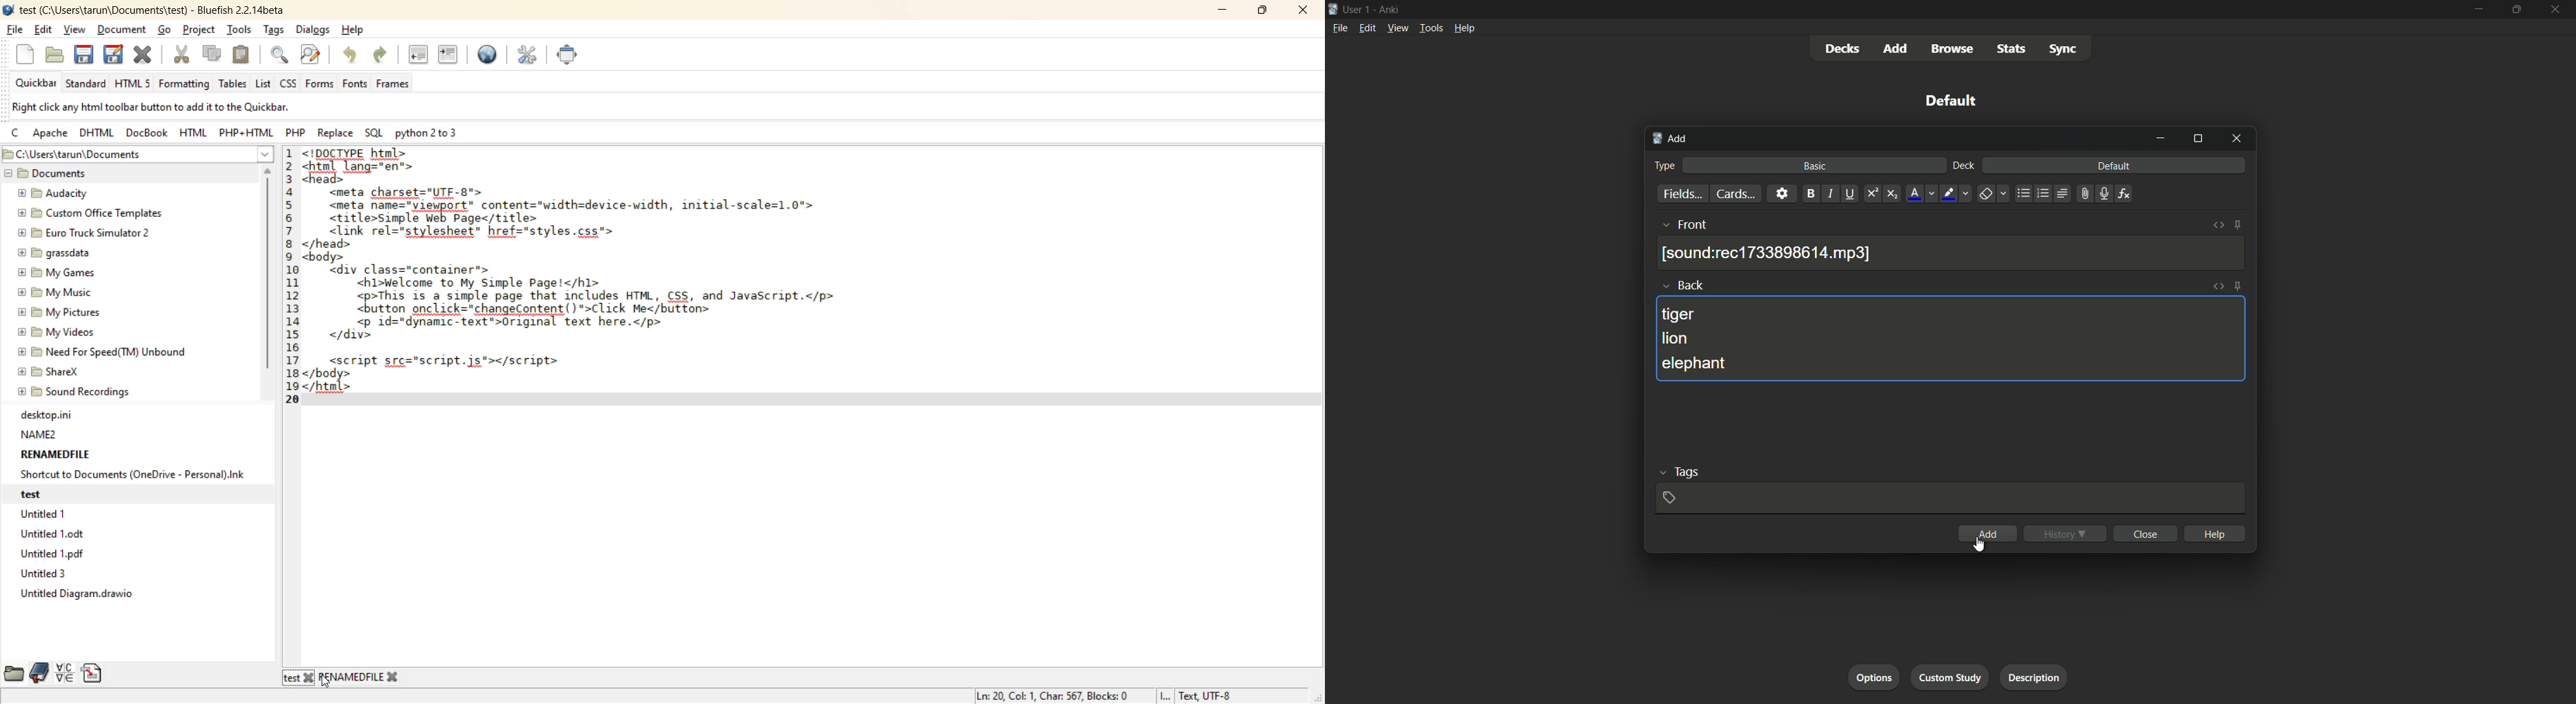  What do you see at coordinates (48, 574) in the screenshot?
I see `Untitled 3` at bounding box center [48, 574].